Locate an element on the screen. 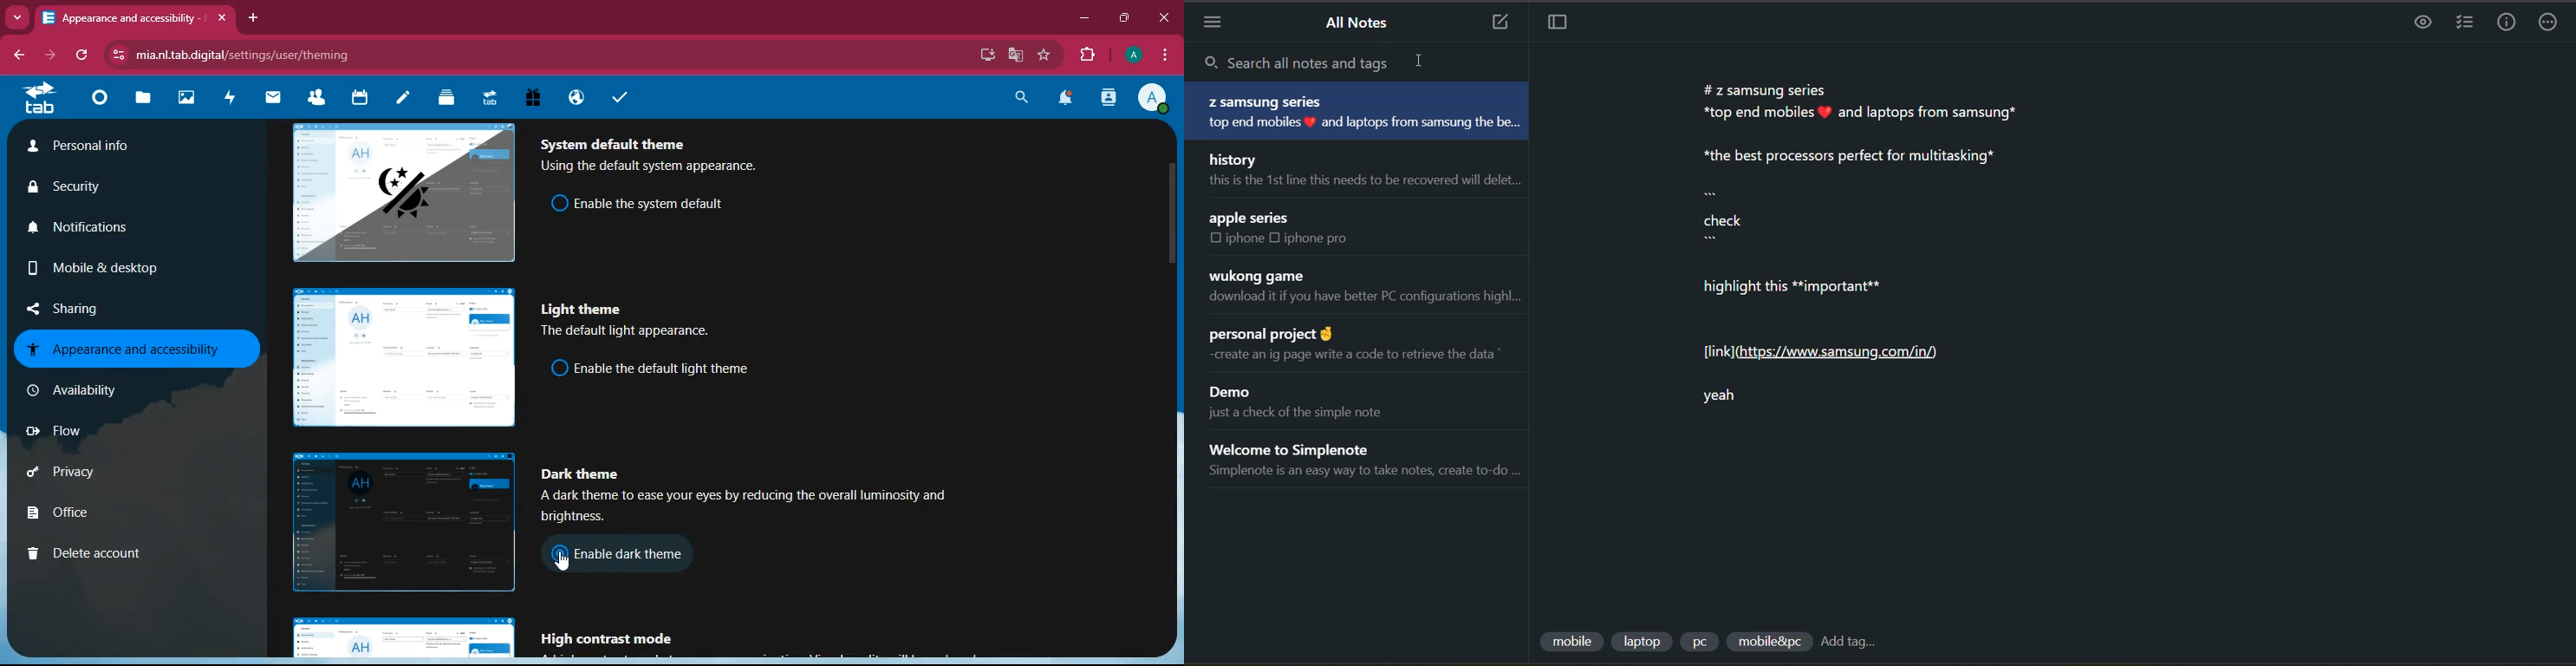  history is located at coordinates (1238, 157).